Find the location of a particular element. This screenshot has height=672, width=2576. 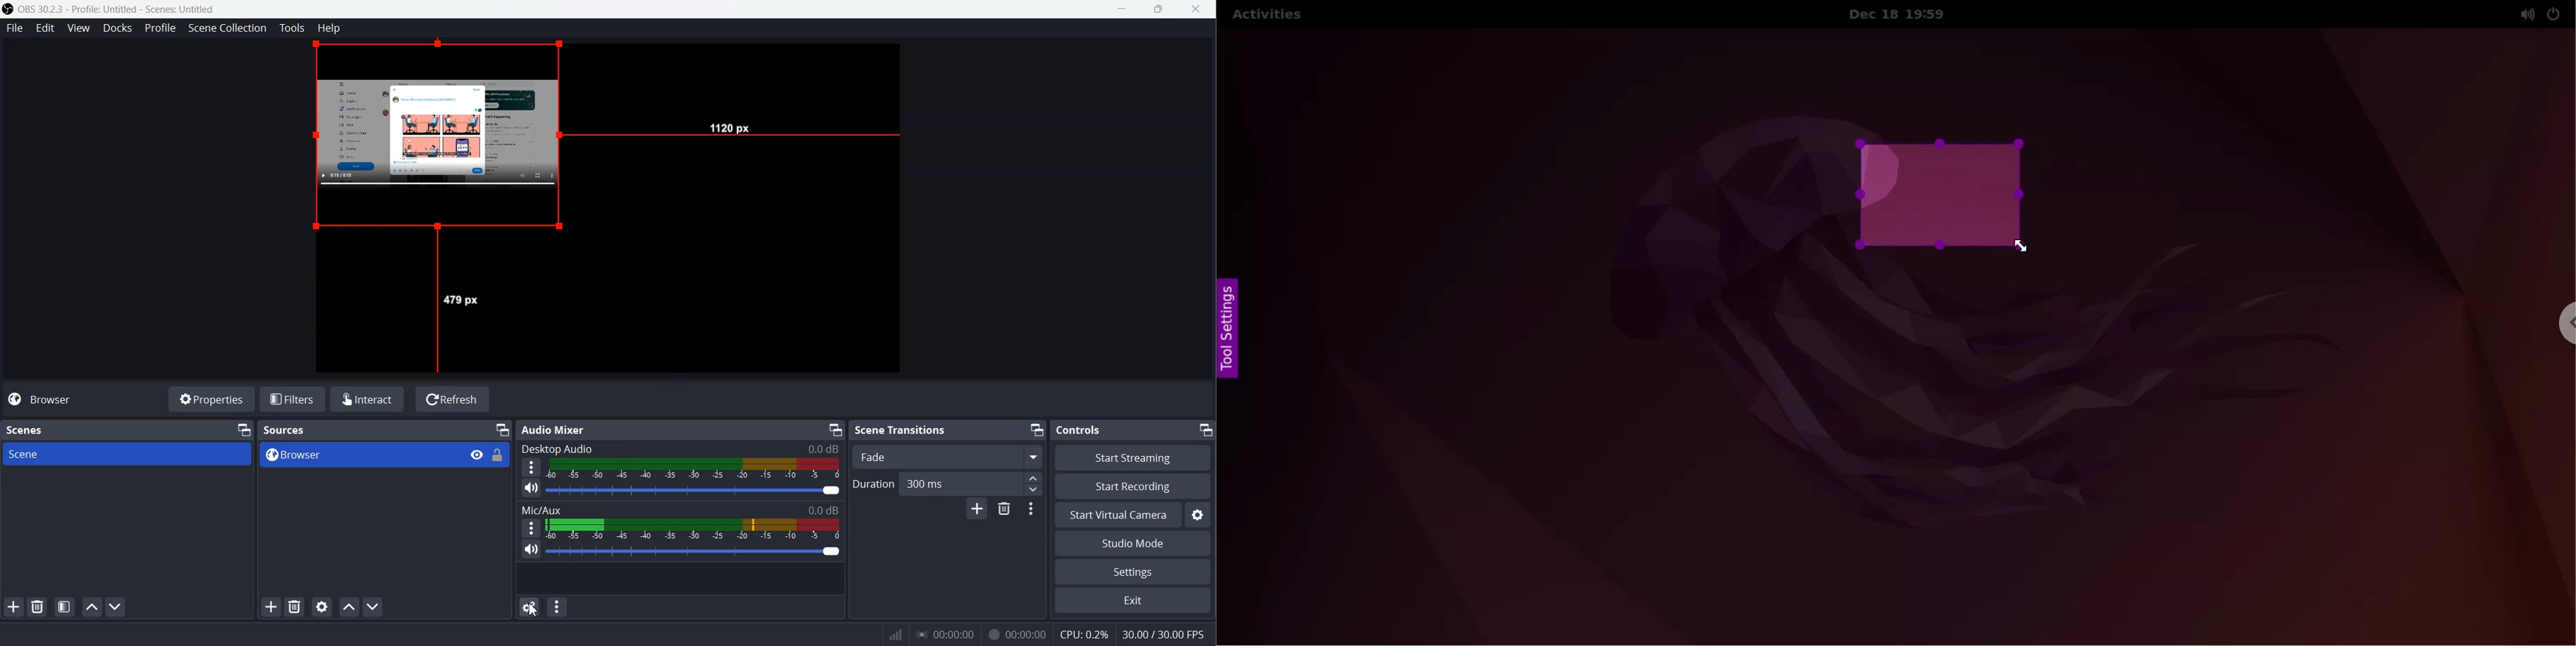

Move sources down is located at coordinates (374, 607).